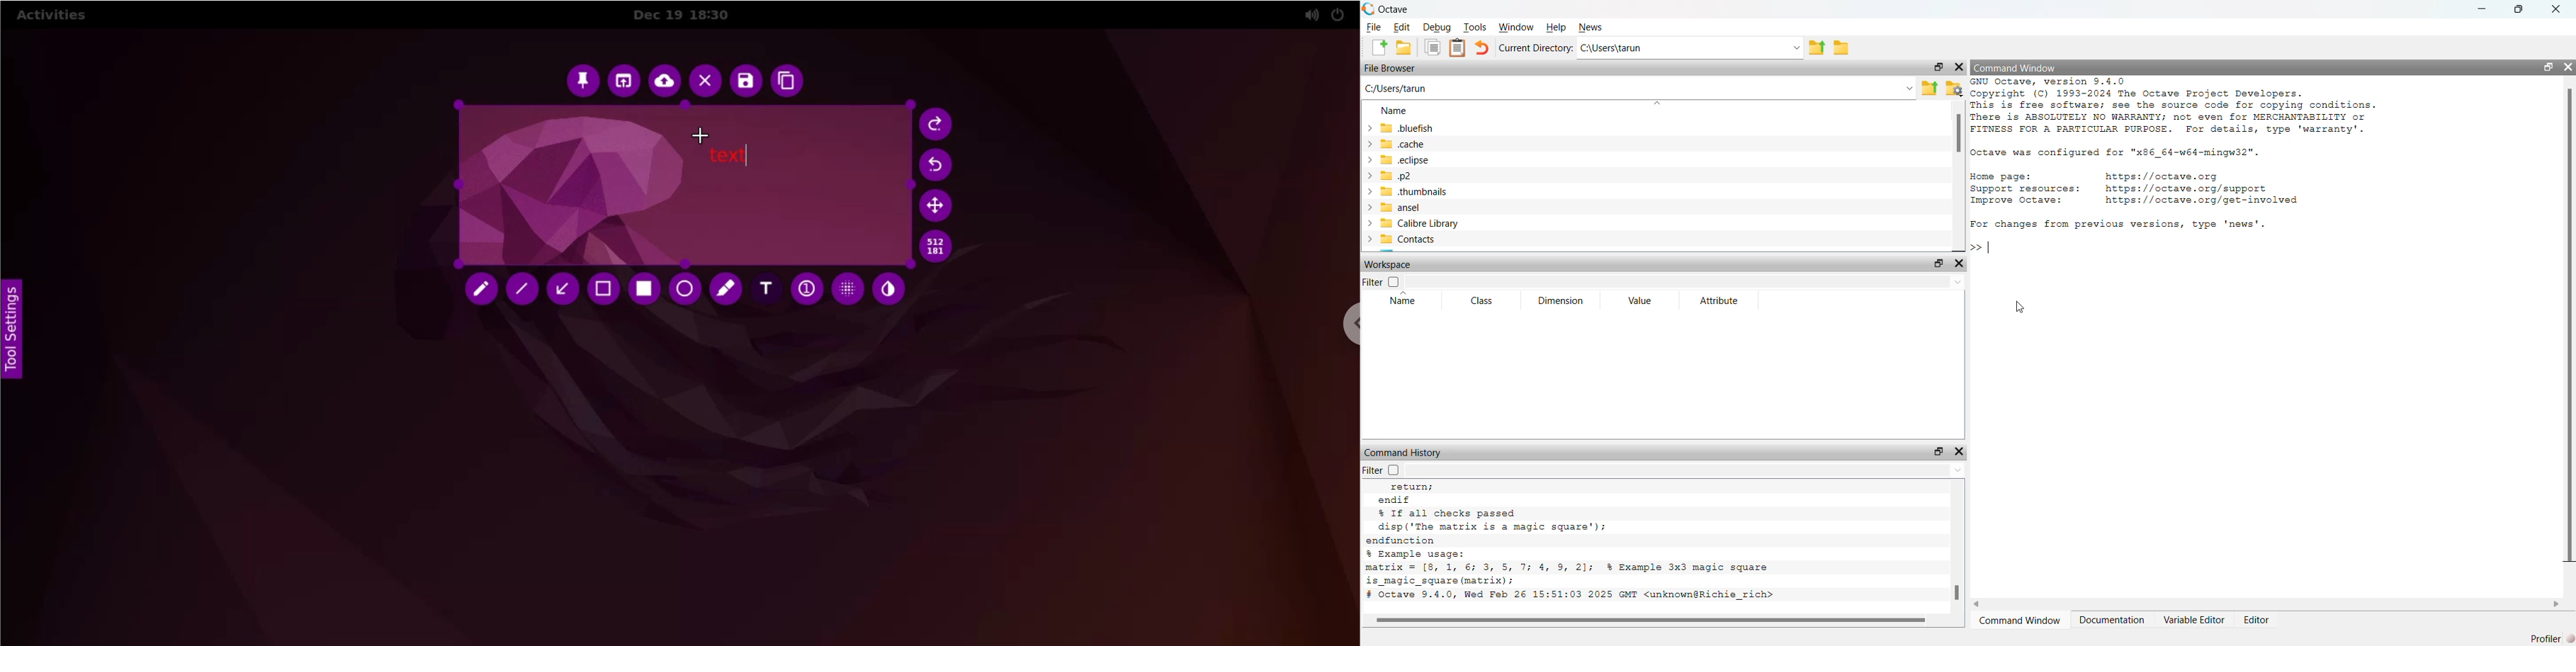 The image size is (2576, 672). Describe the element at coordinates (1411, 223) in the screenshot. I see `Calibre Library` at that location.